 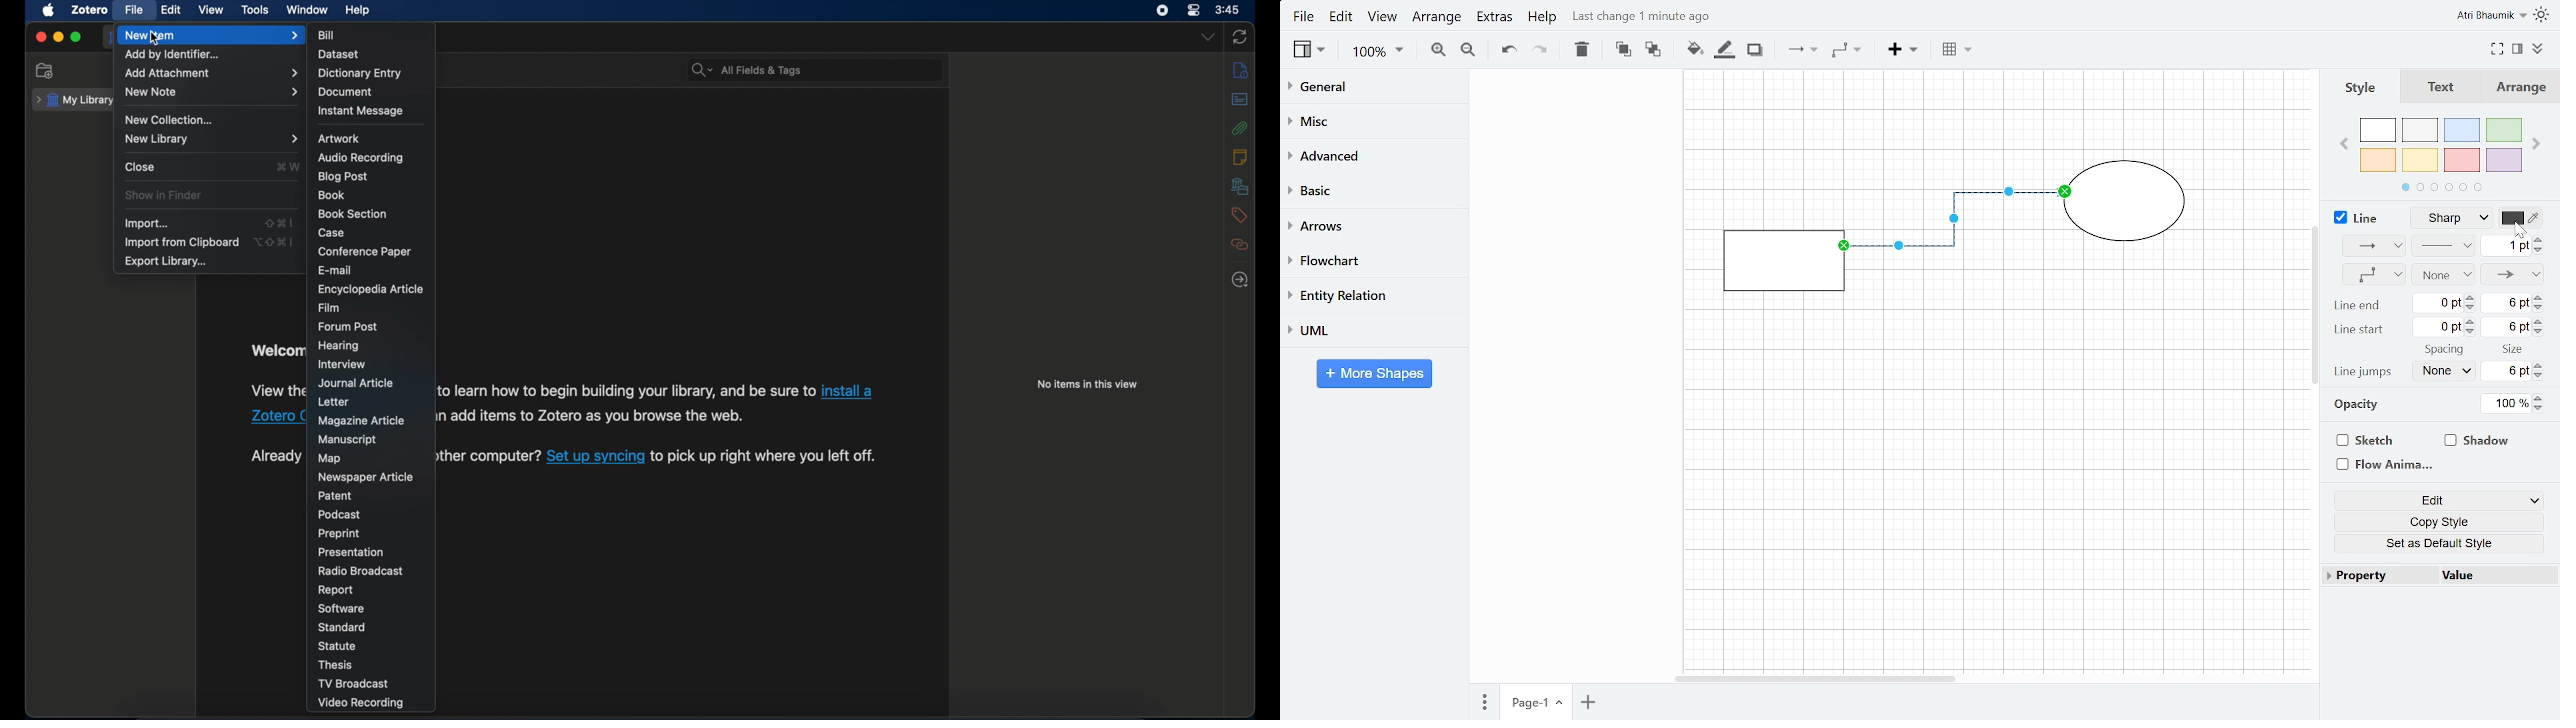 I want to click on video recording, so click(x=359, y=703).